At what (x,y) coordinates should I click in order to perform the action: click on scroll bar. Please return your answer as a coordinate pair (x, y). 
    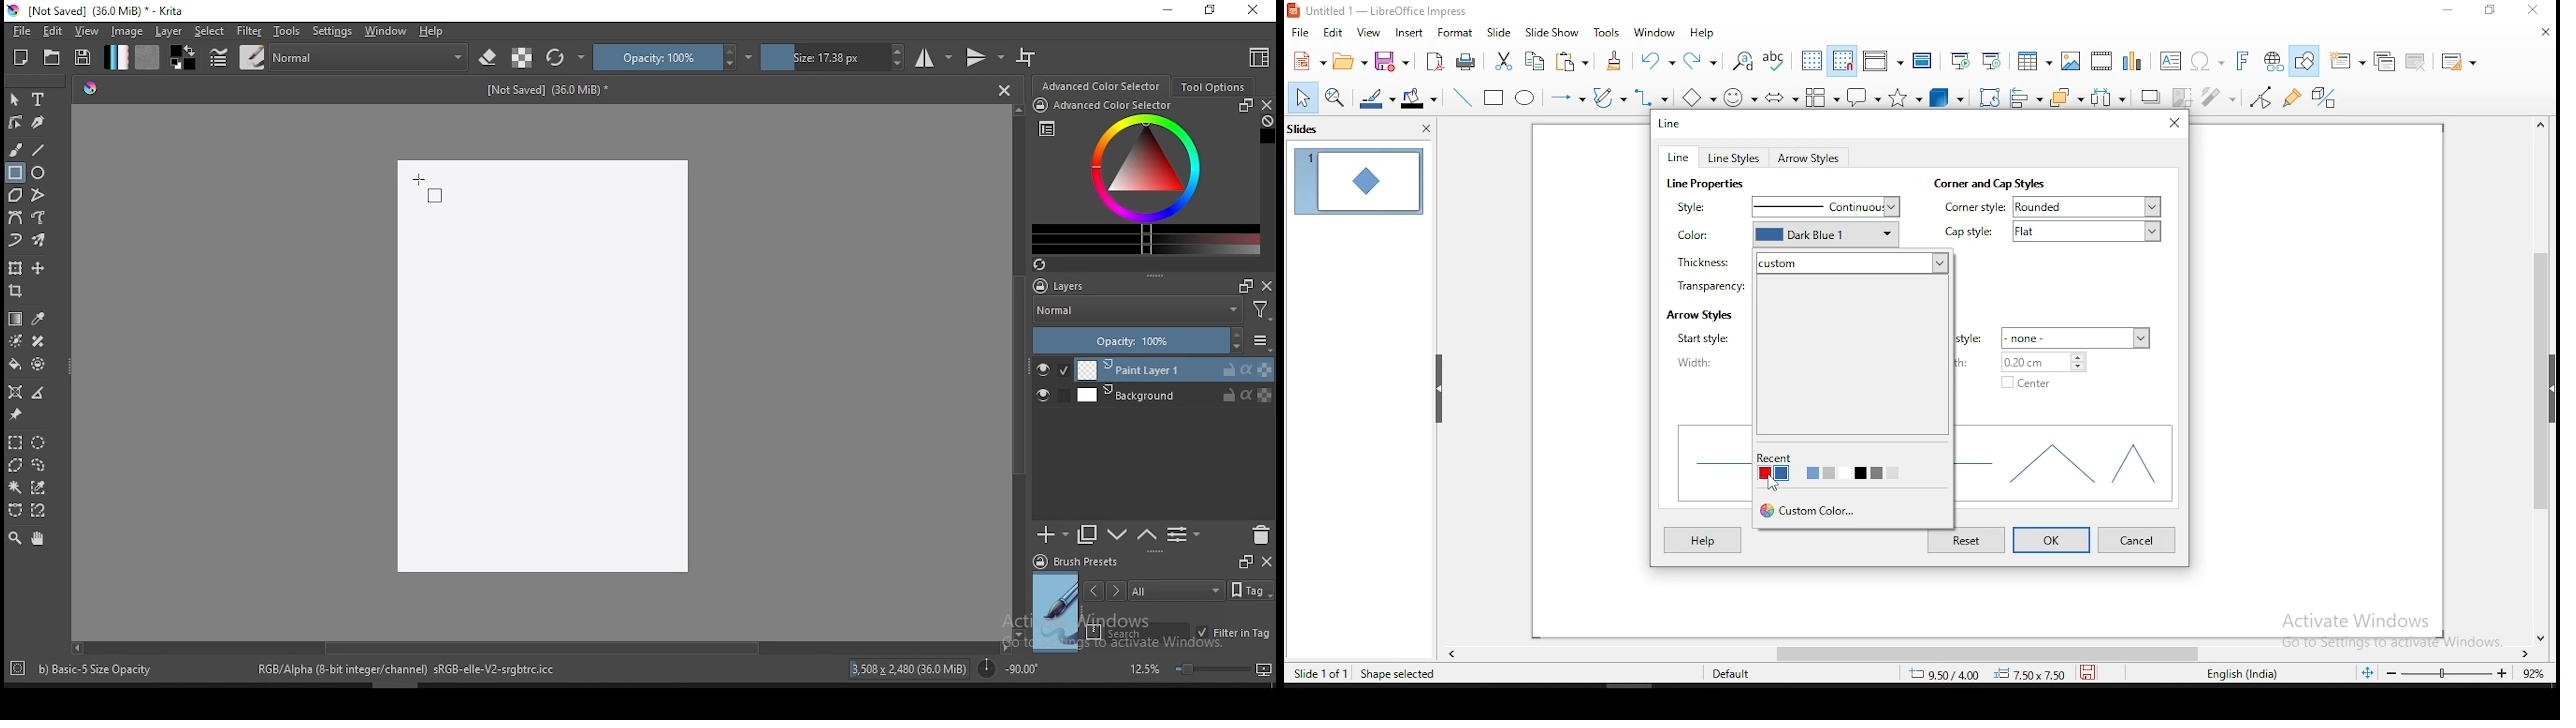
    Looking at the image, I should click on (539, 646).